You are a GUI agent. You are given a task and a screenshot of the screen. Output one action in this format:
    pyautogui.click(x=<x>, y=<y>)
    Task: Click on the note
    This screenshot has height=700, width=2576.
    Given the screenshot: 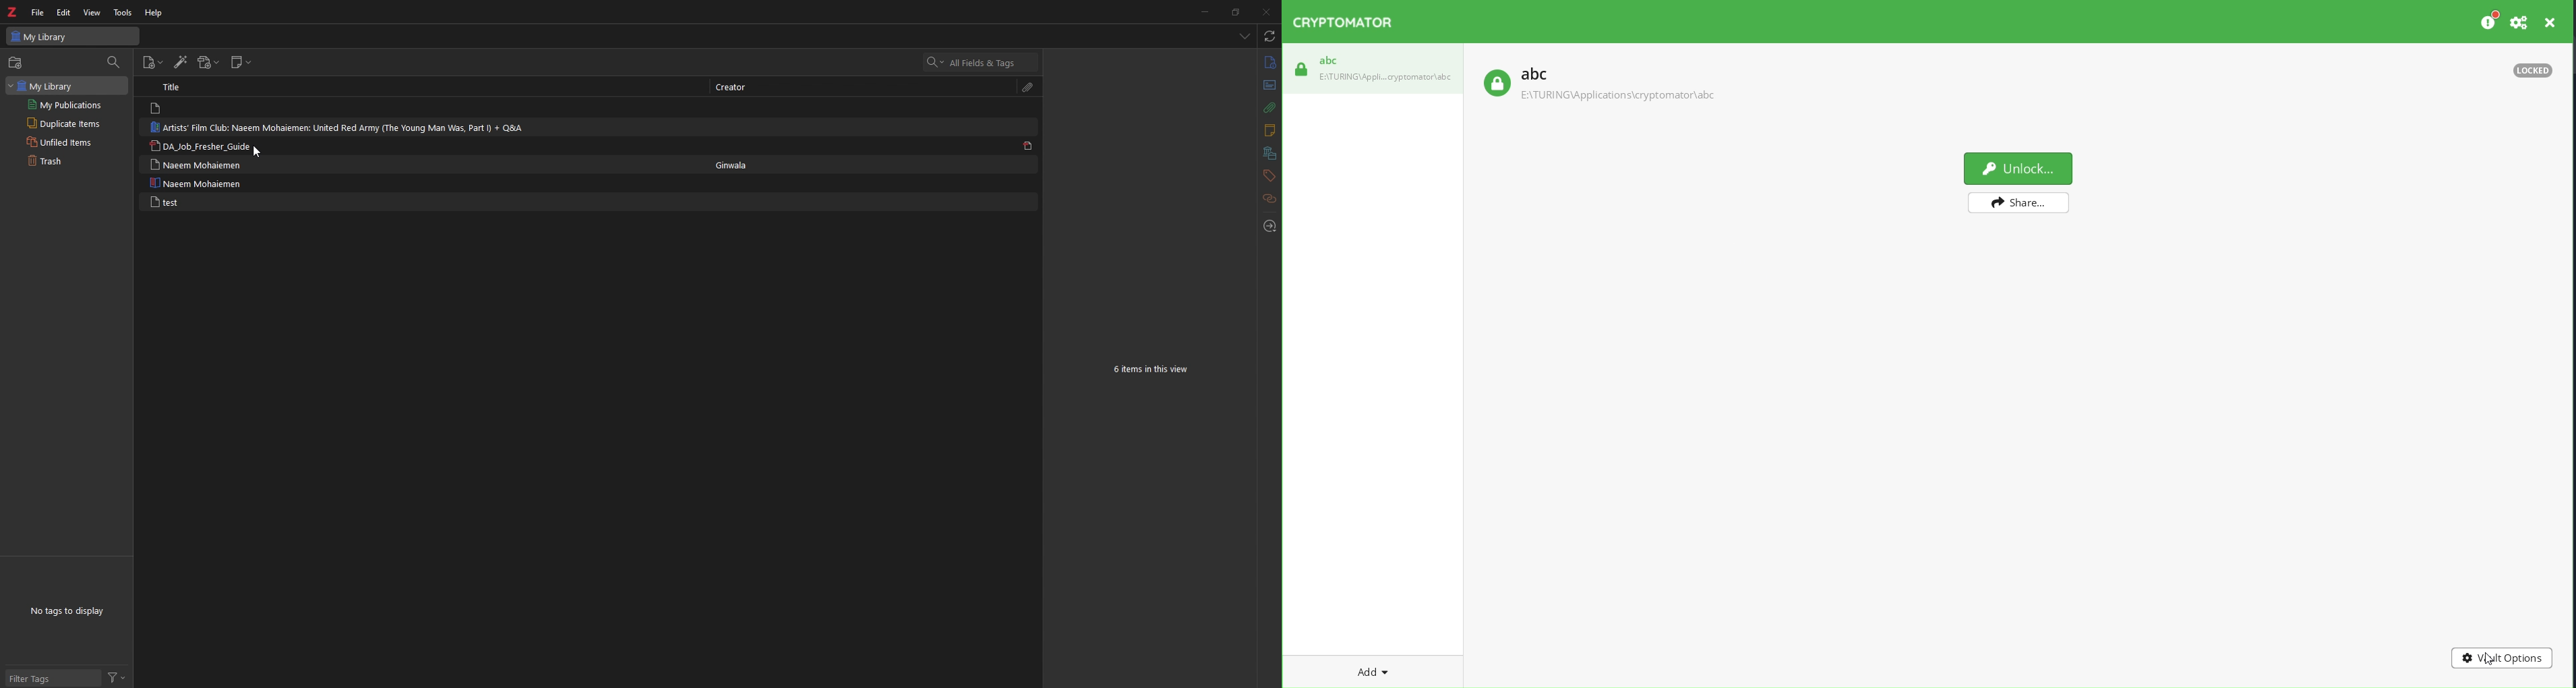 What is the action you would take?
    pyautogui.click(x=214, y=182)
    